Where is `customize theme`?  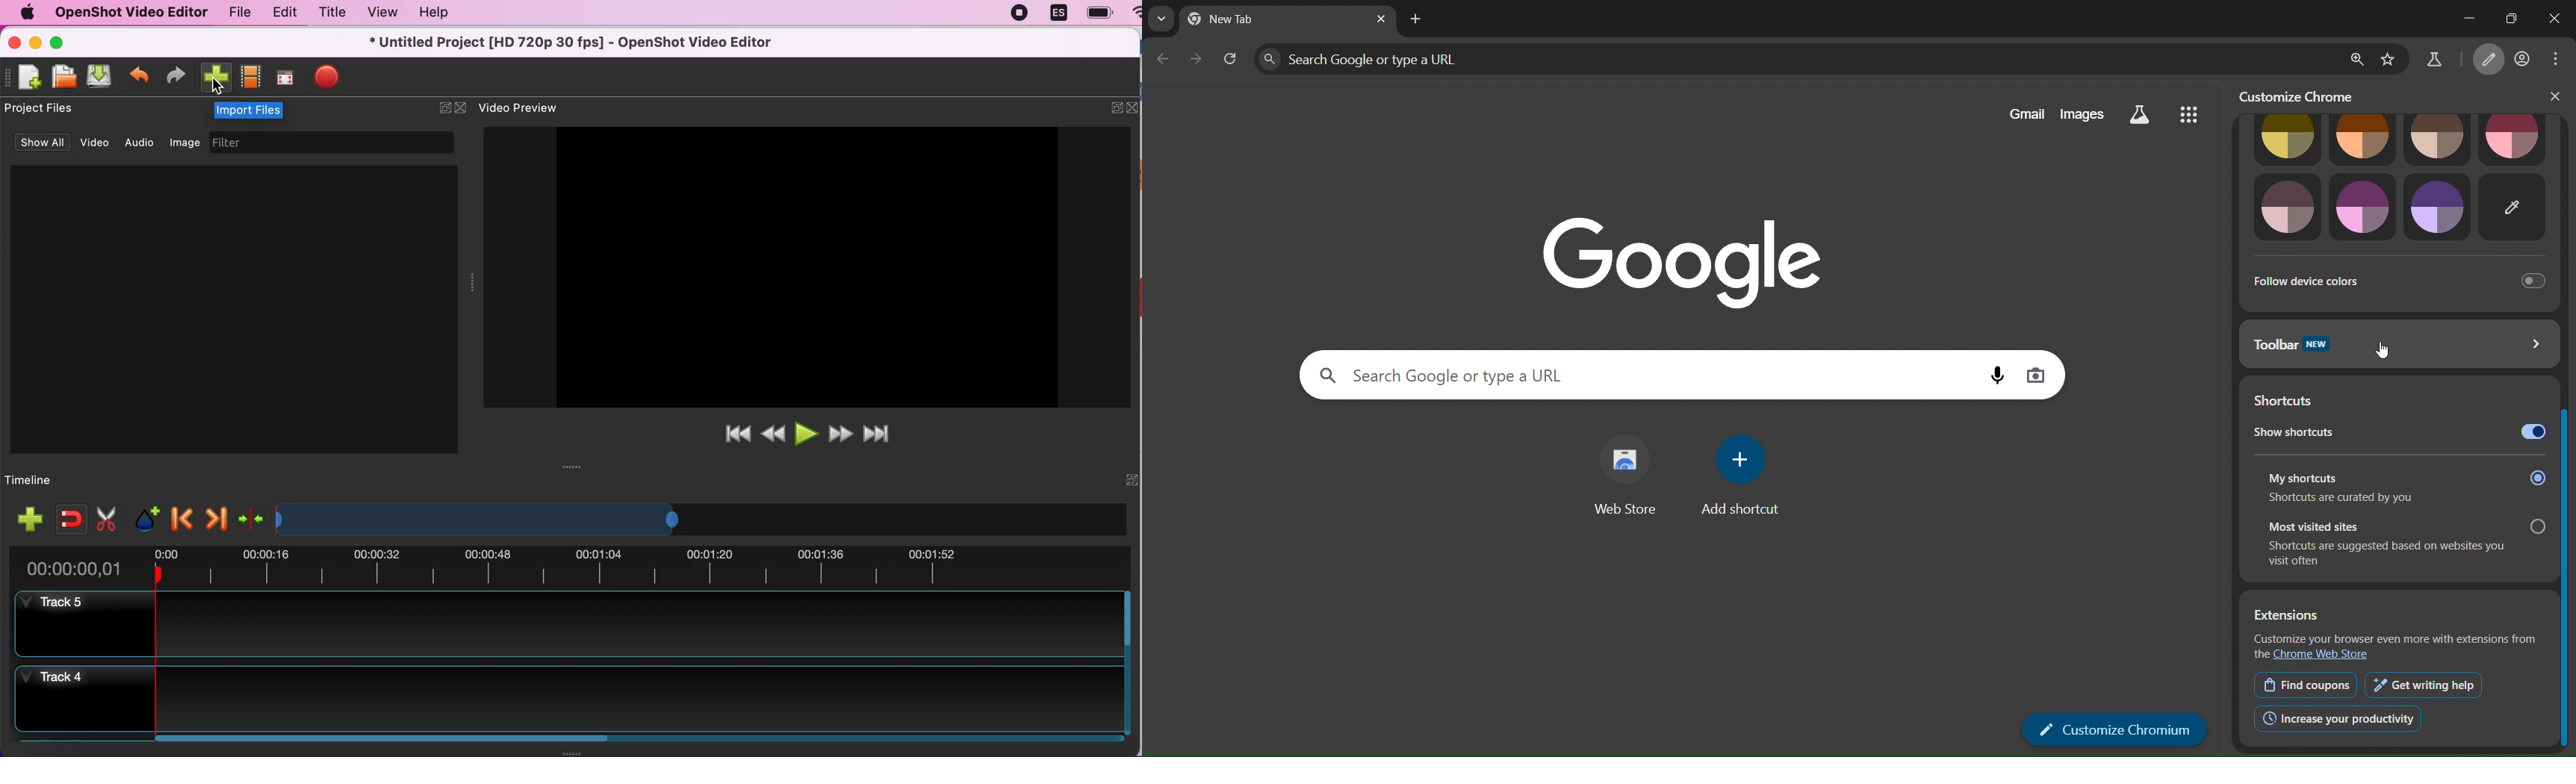
customize theme is located at coordinates (2518, 206).